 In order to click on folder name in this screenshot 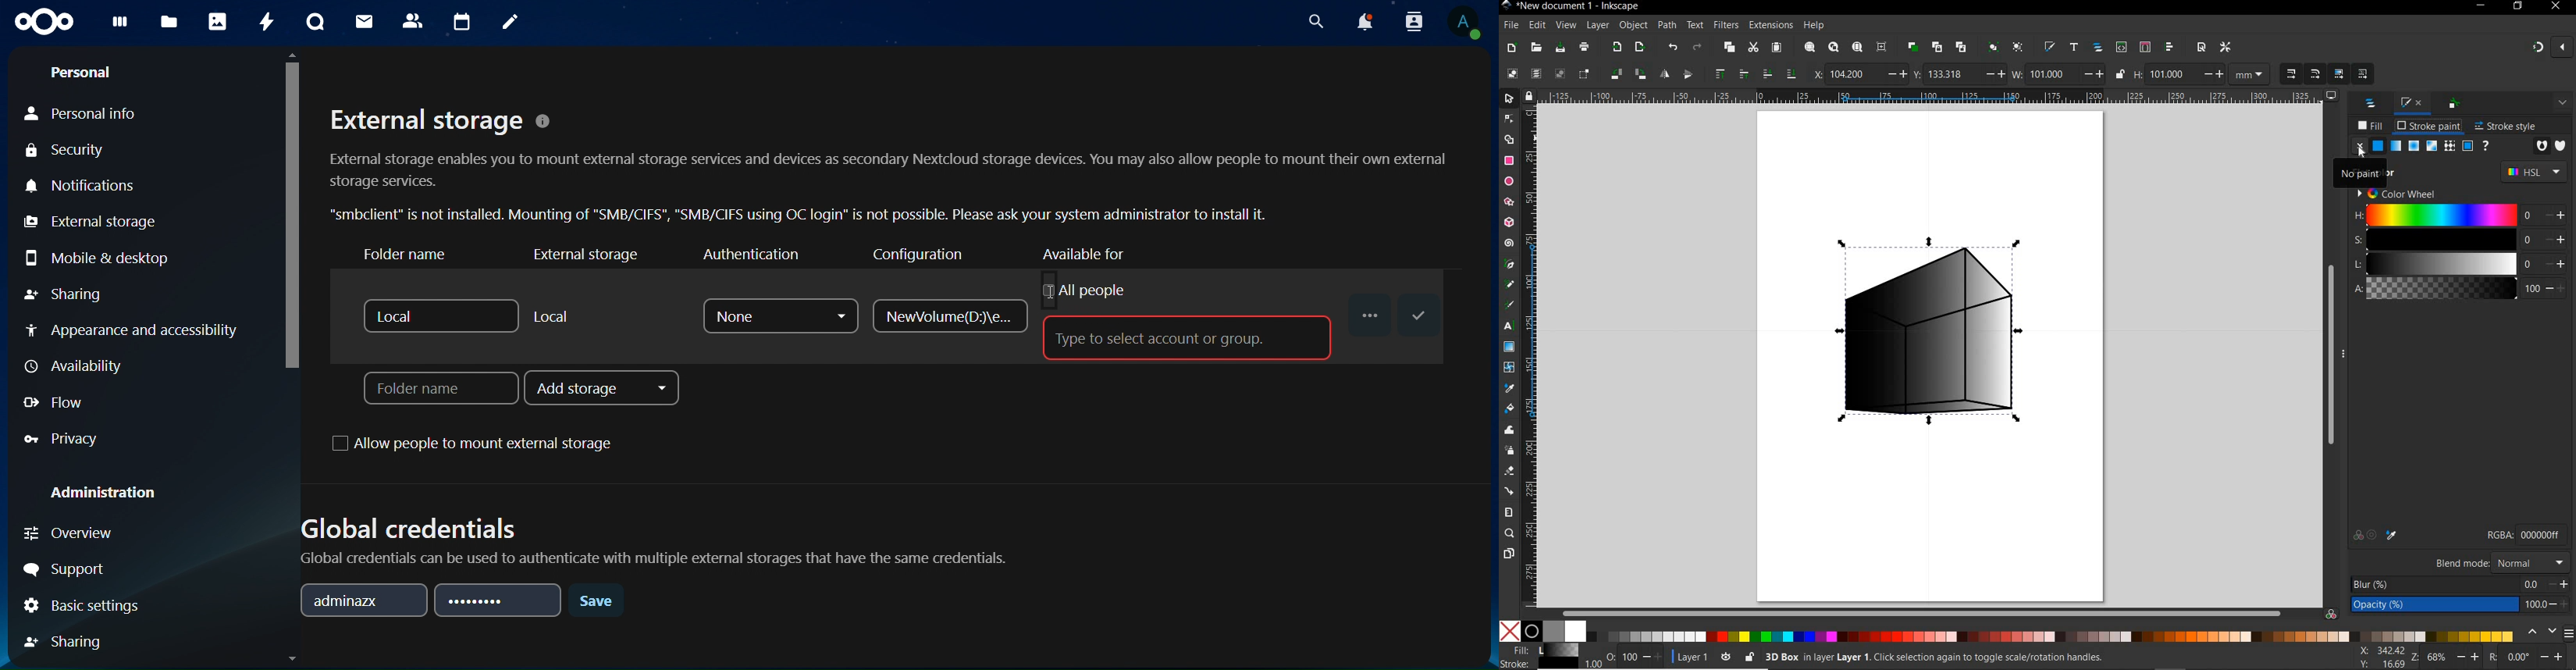, I will do `click(437, 390)`.